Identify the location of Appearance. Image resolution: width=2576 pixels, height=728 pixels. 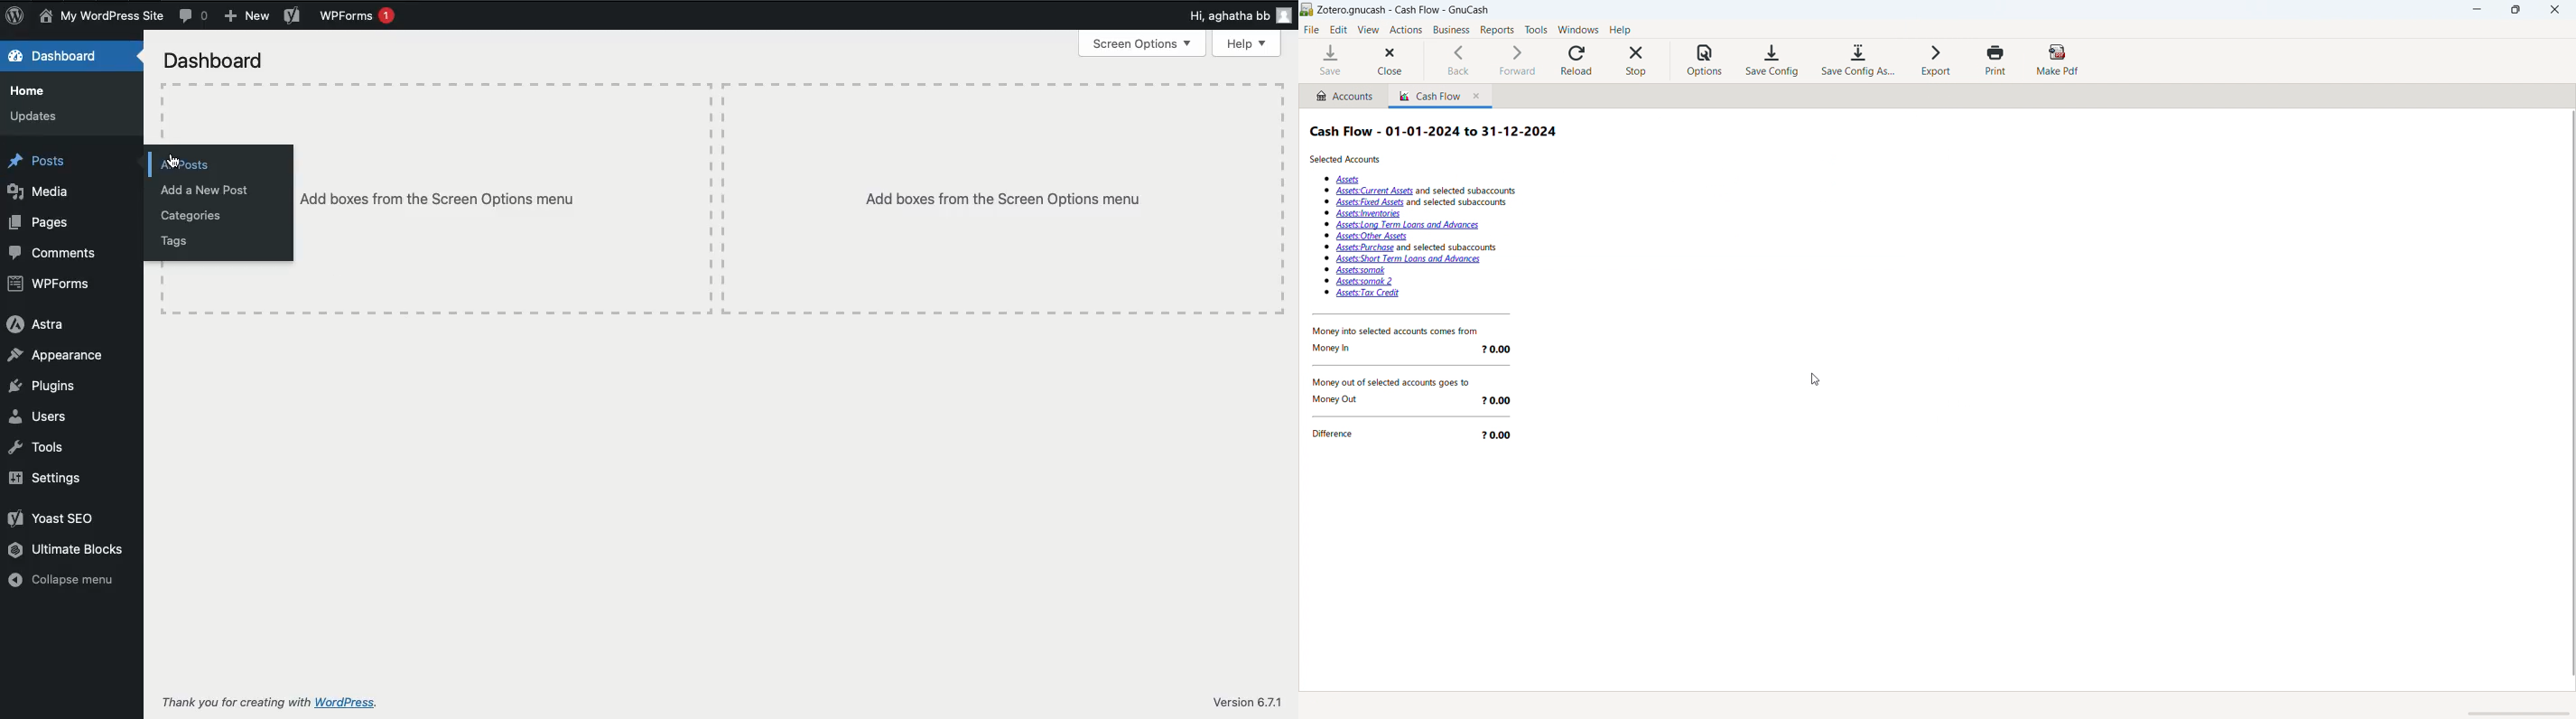
(60, 357).